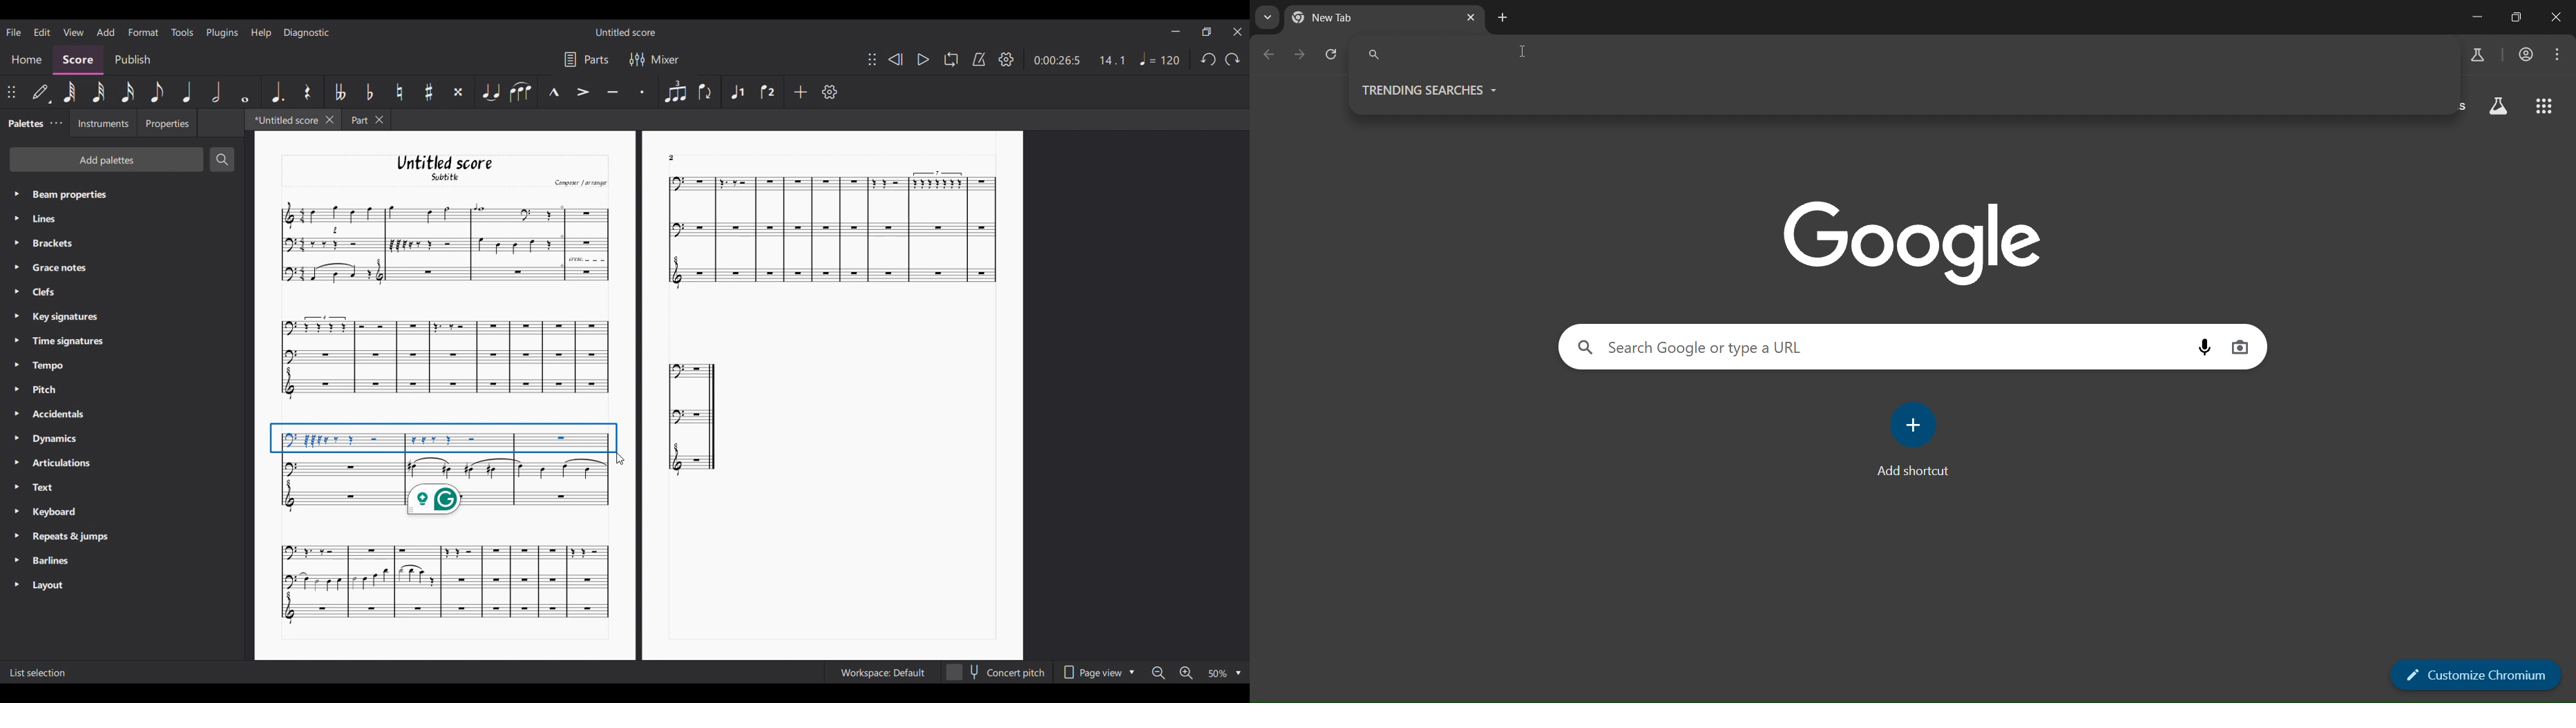 This screenshot has width=2576, height=728. I want to click on Toggle double flat, so click(341, 92).